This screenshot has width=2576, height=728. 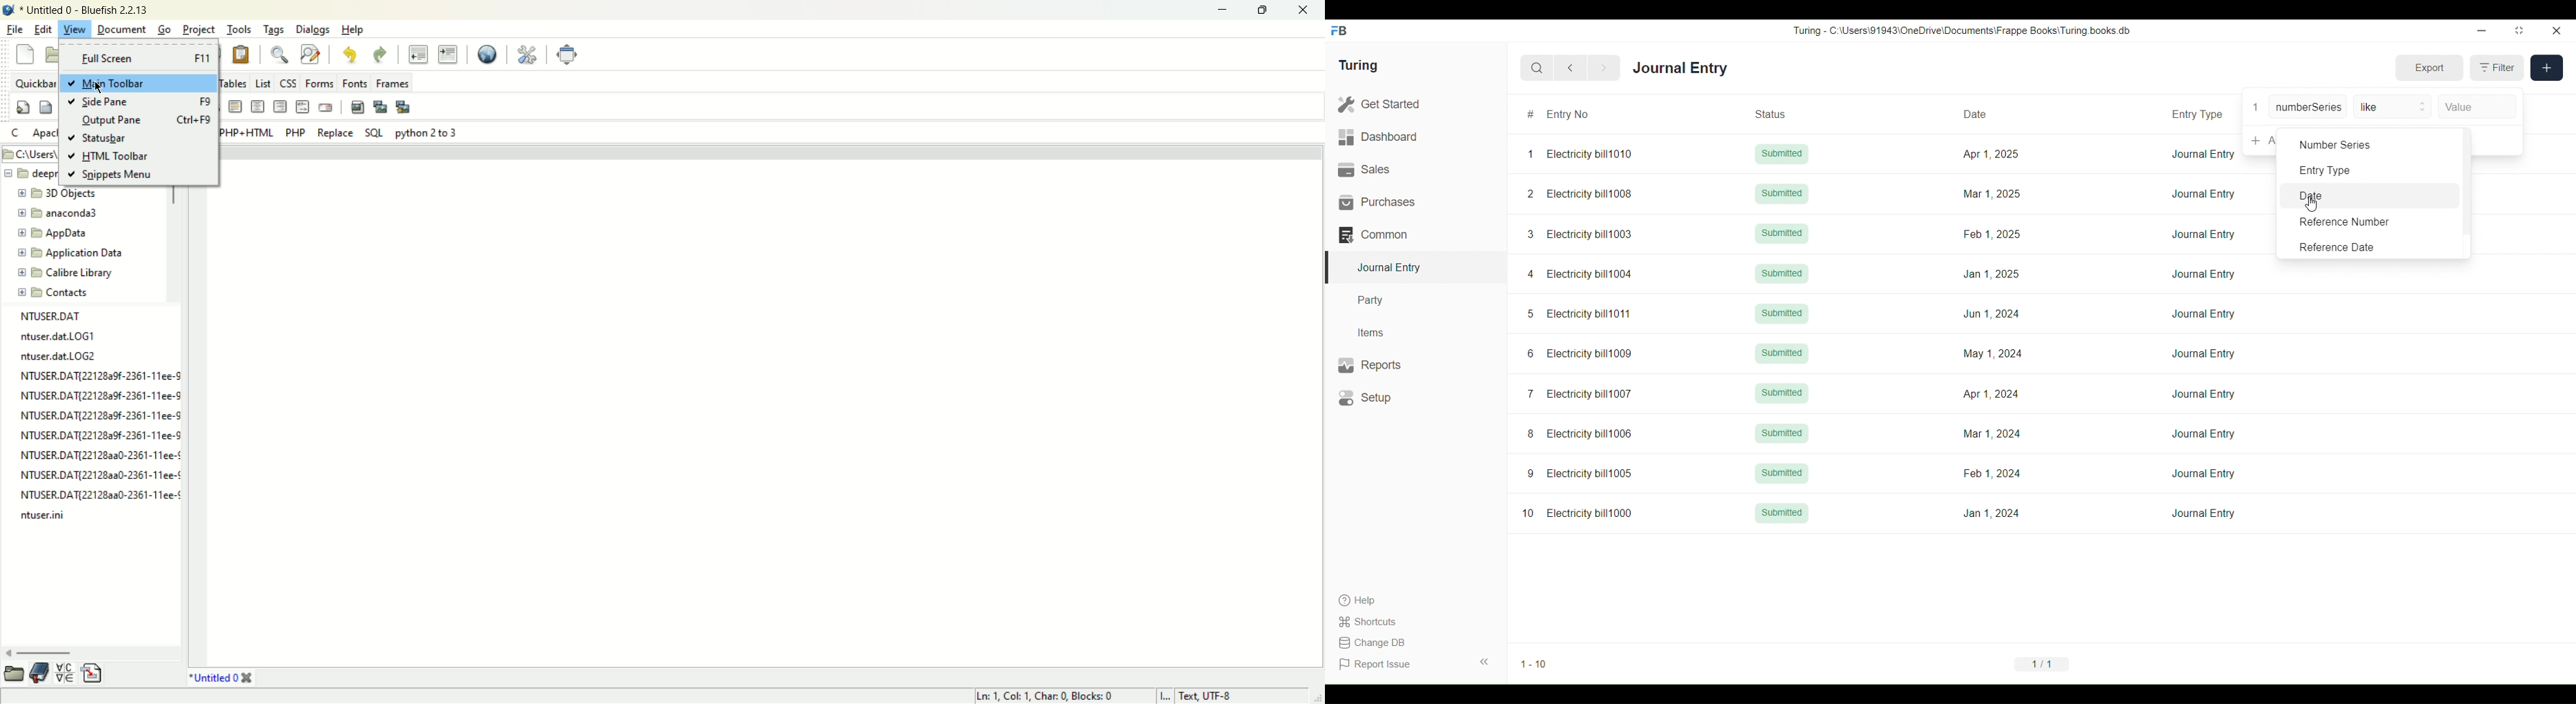 I want to click on edit, so click(x=43, y=28).